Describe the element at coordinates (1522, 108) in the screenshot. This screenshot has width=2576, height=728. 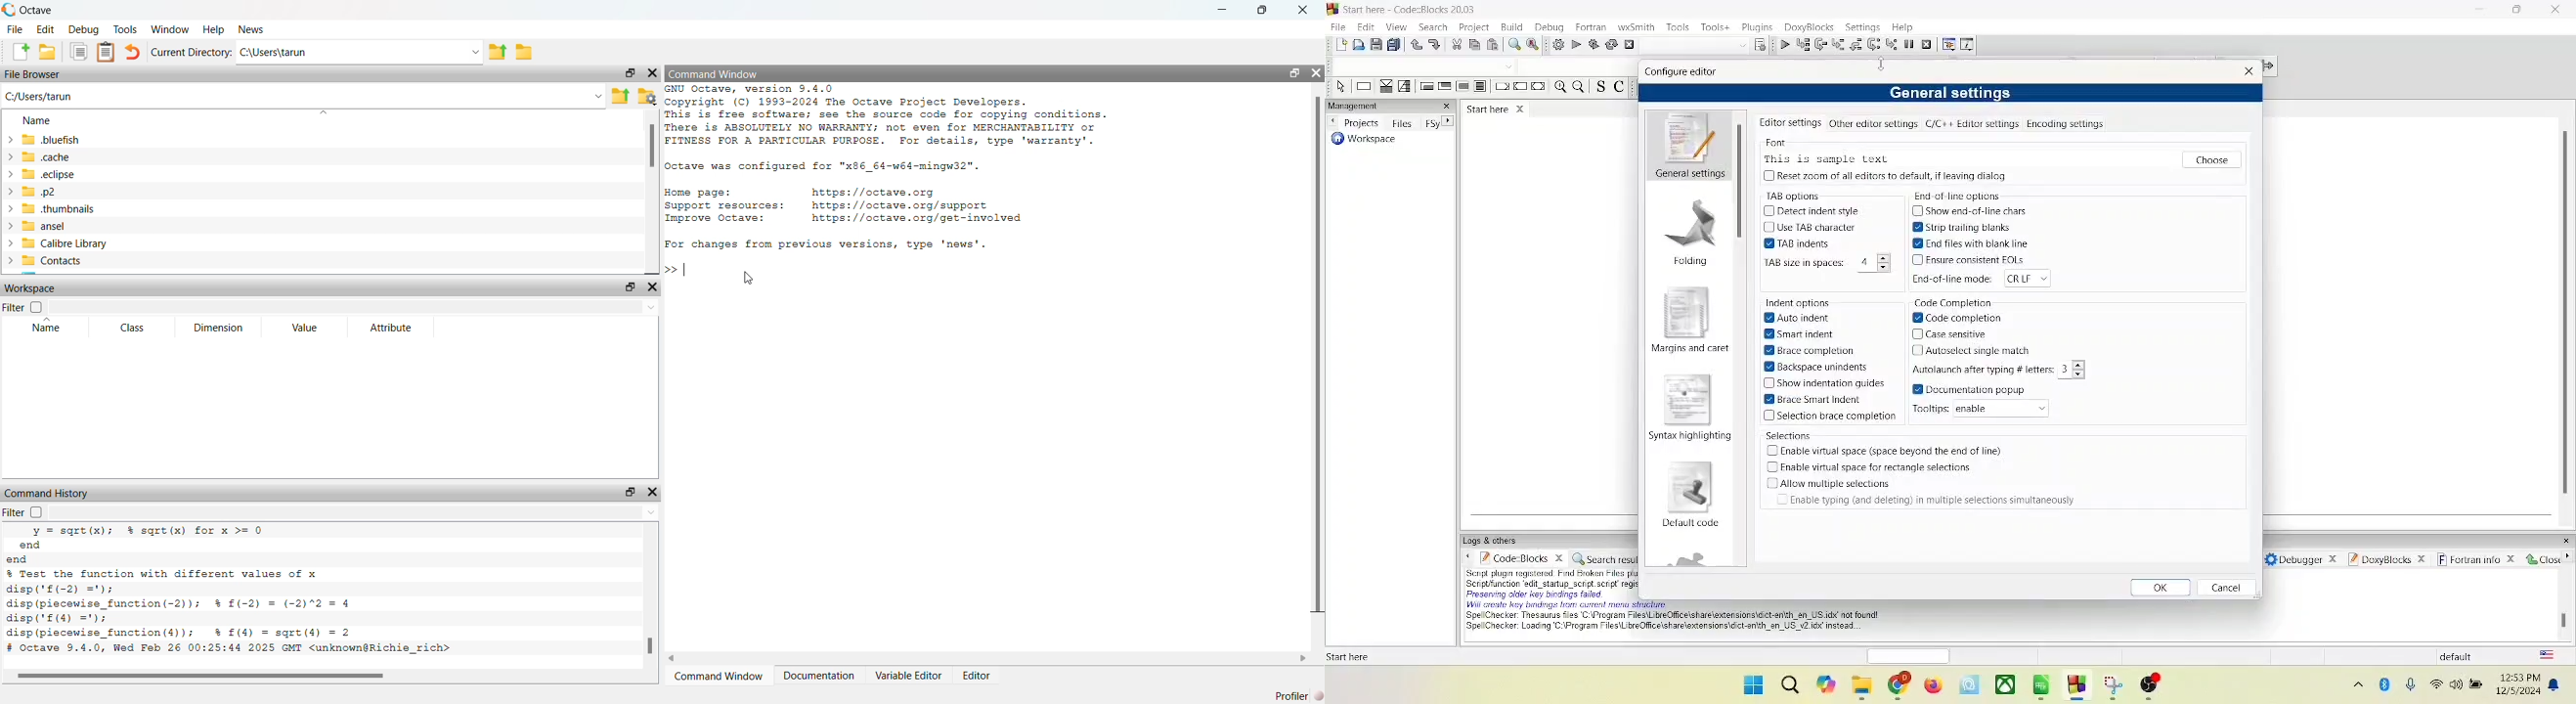
I see `close` at that location.